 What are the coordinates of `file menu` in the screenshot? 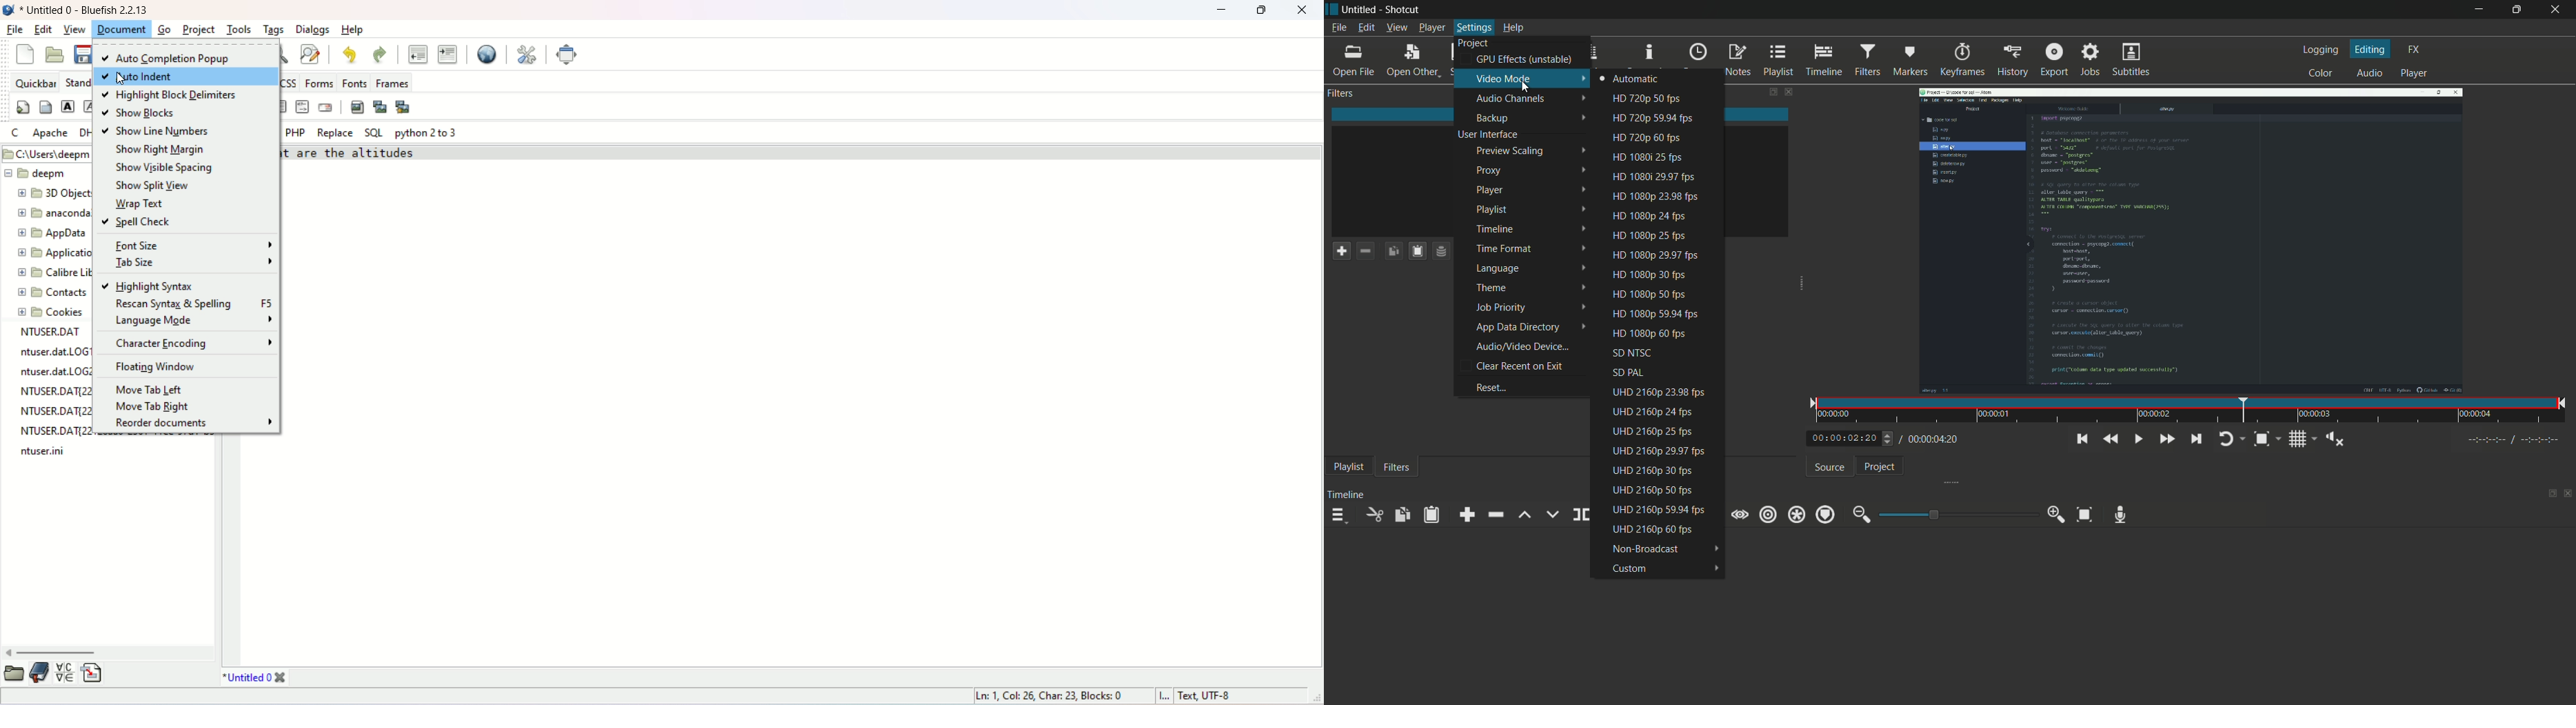 It's located at (1339, 28).